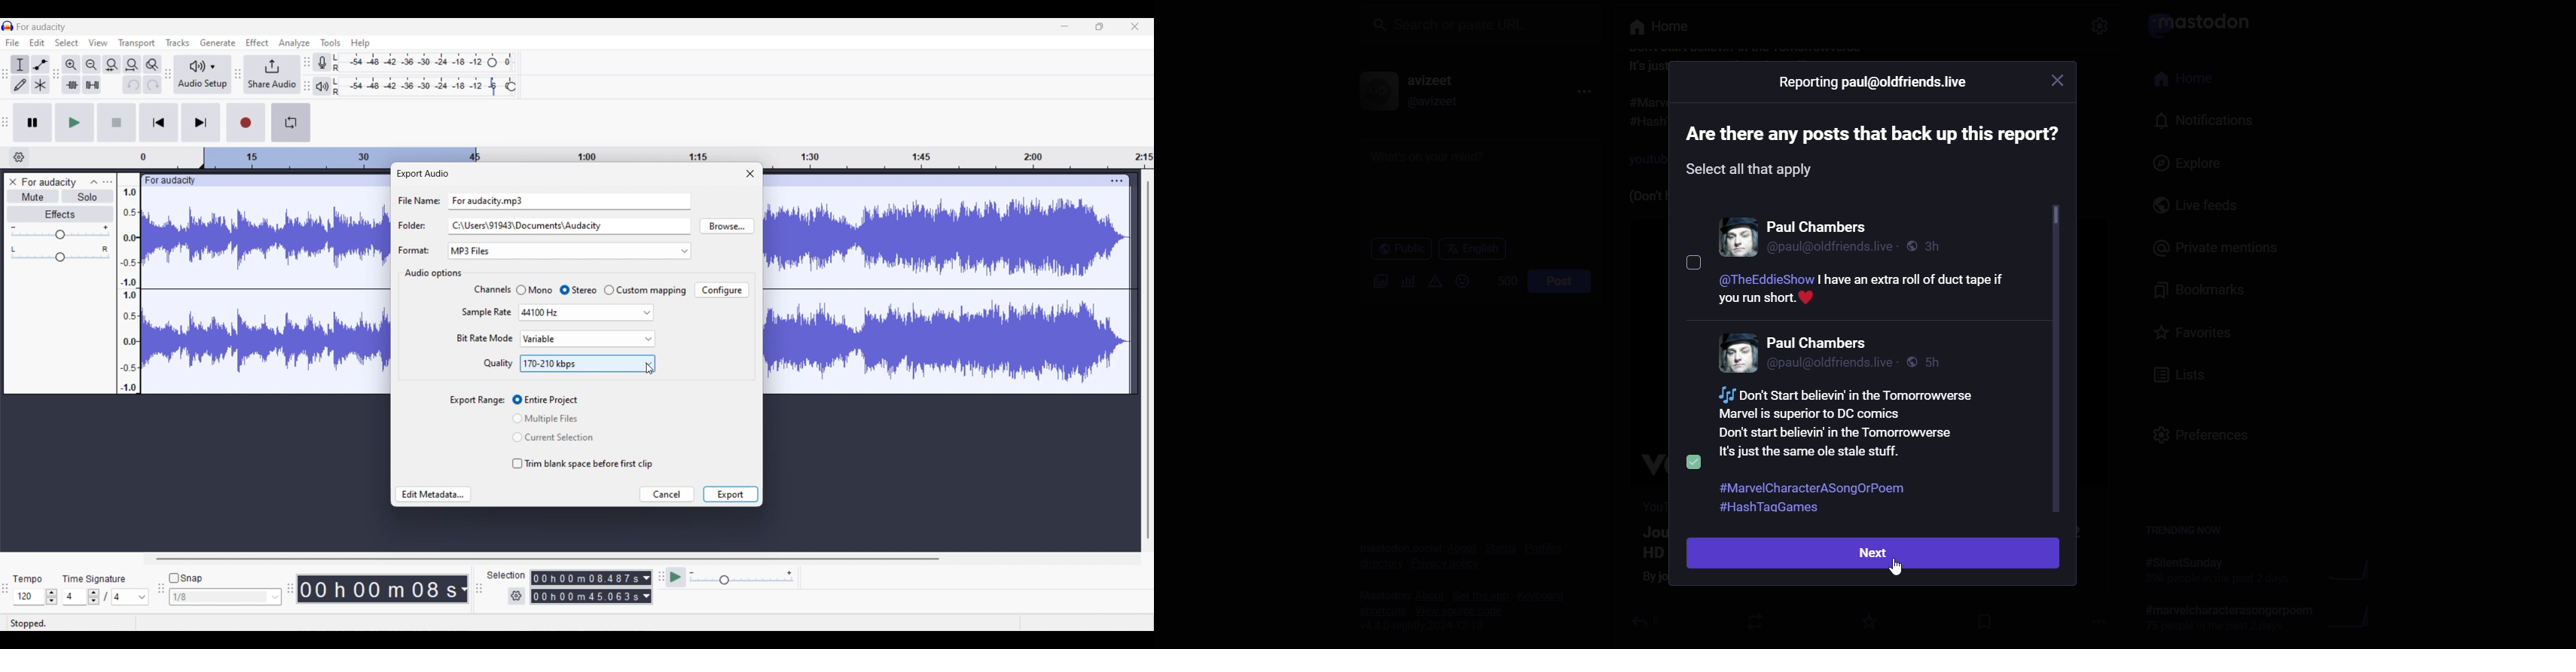 The image size is (2576, 672). Describe the element at coordinates (88, 196) in the screenshot. I see `Solo` at that location.